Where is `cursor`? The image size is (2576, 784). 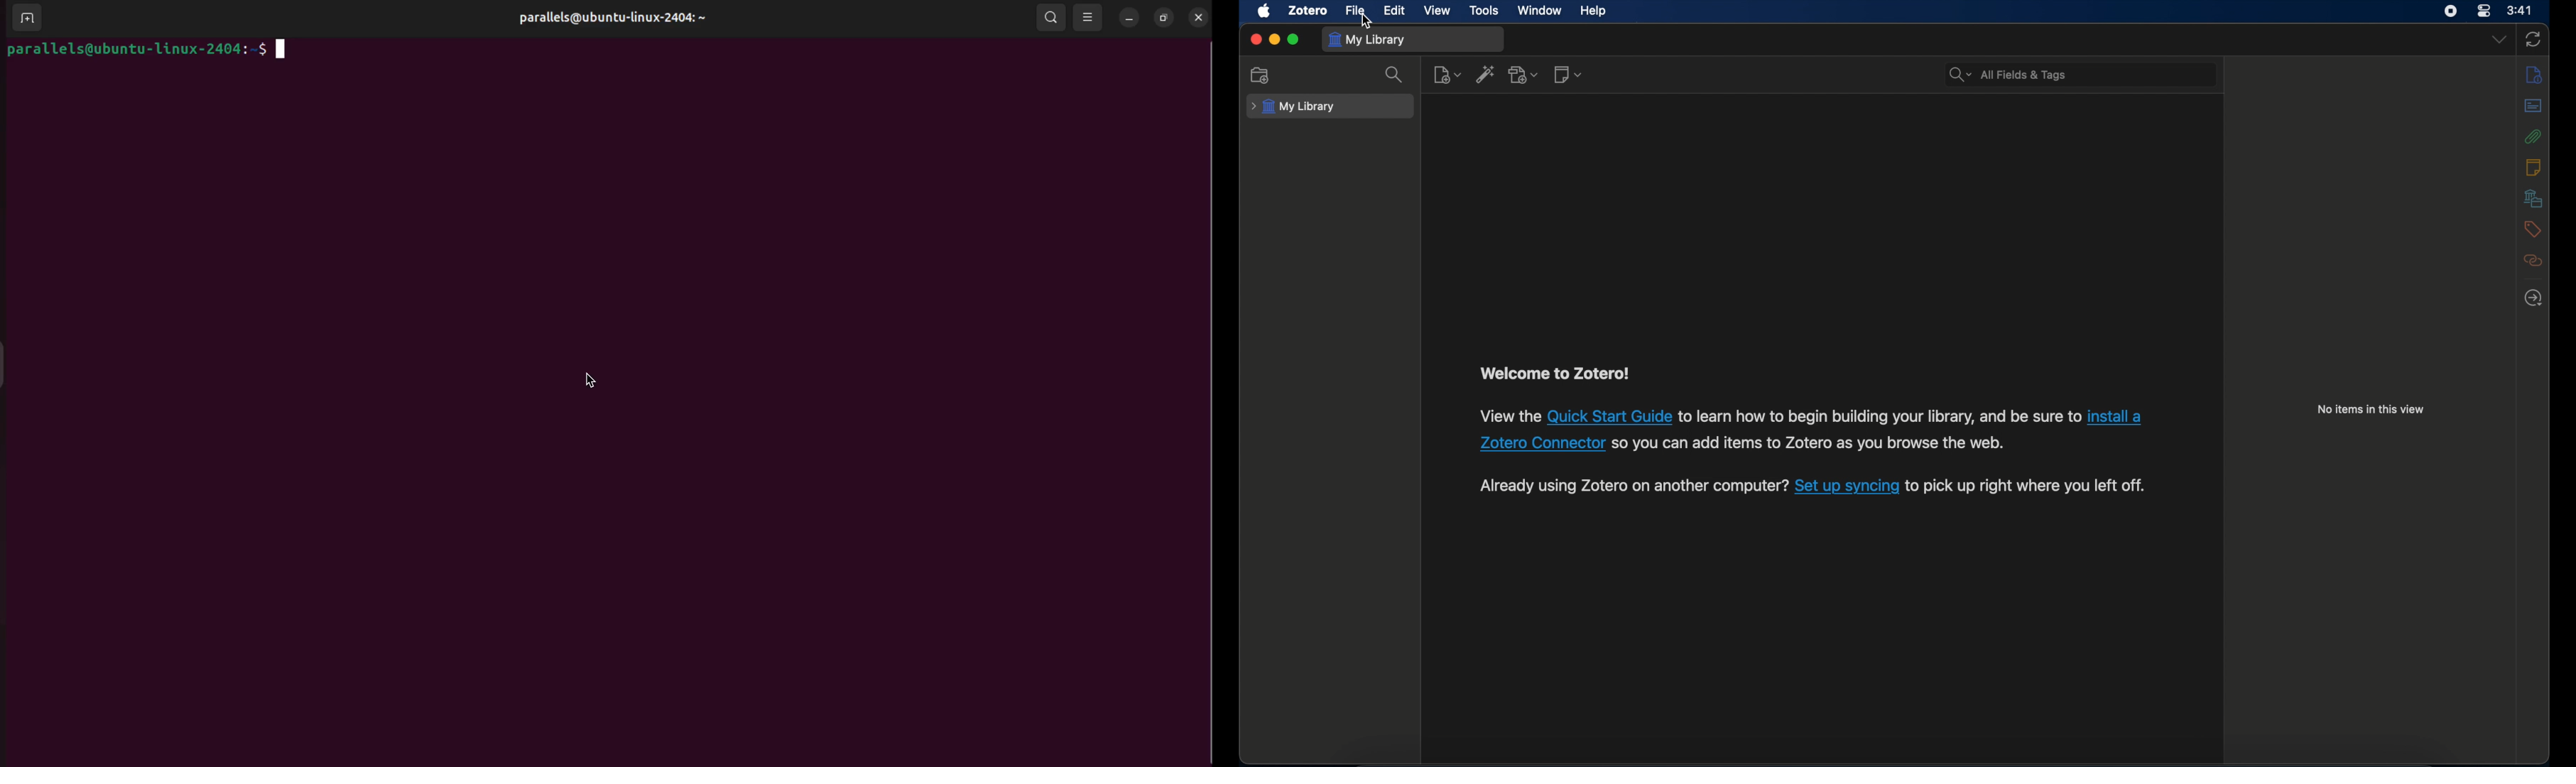 cursor is located at coordinates (1366, 23).